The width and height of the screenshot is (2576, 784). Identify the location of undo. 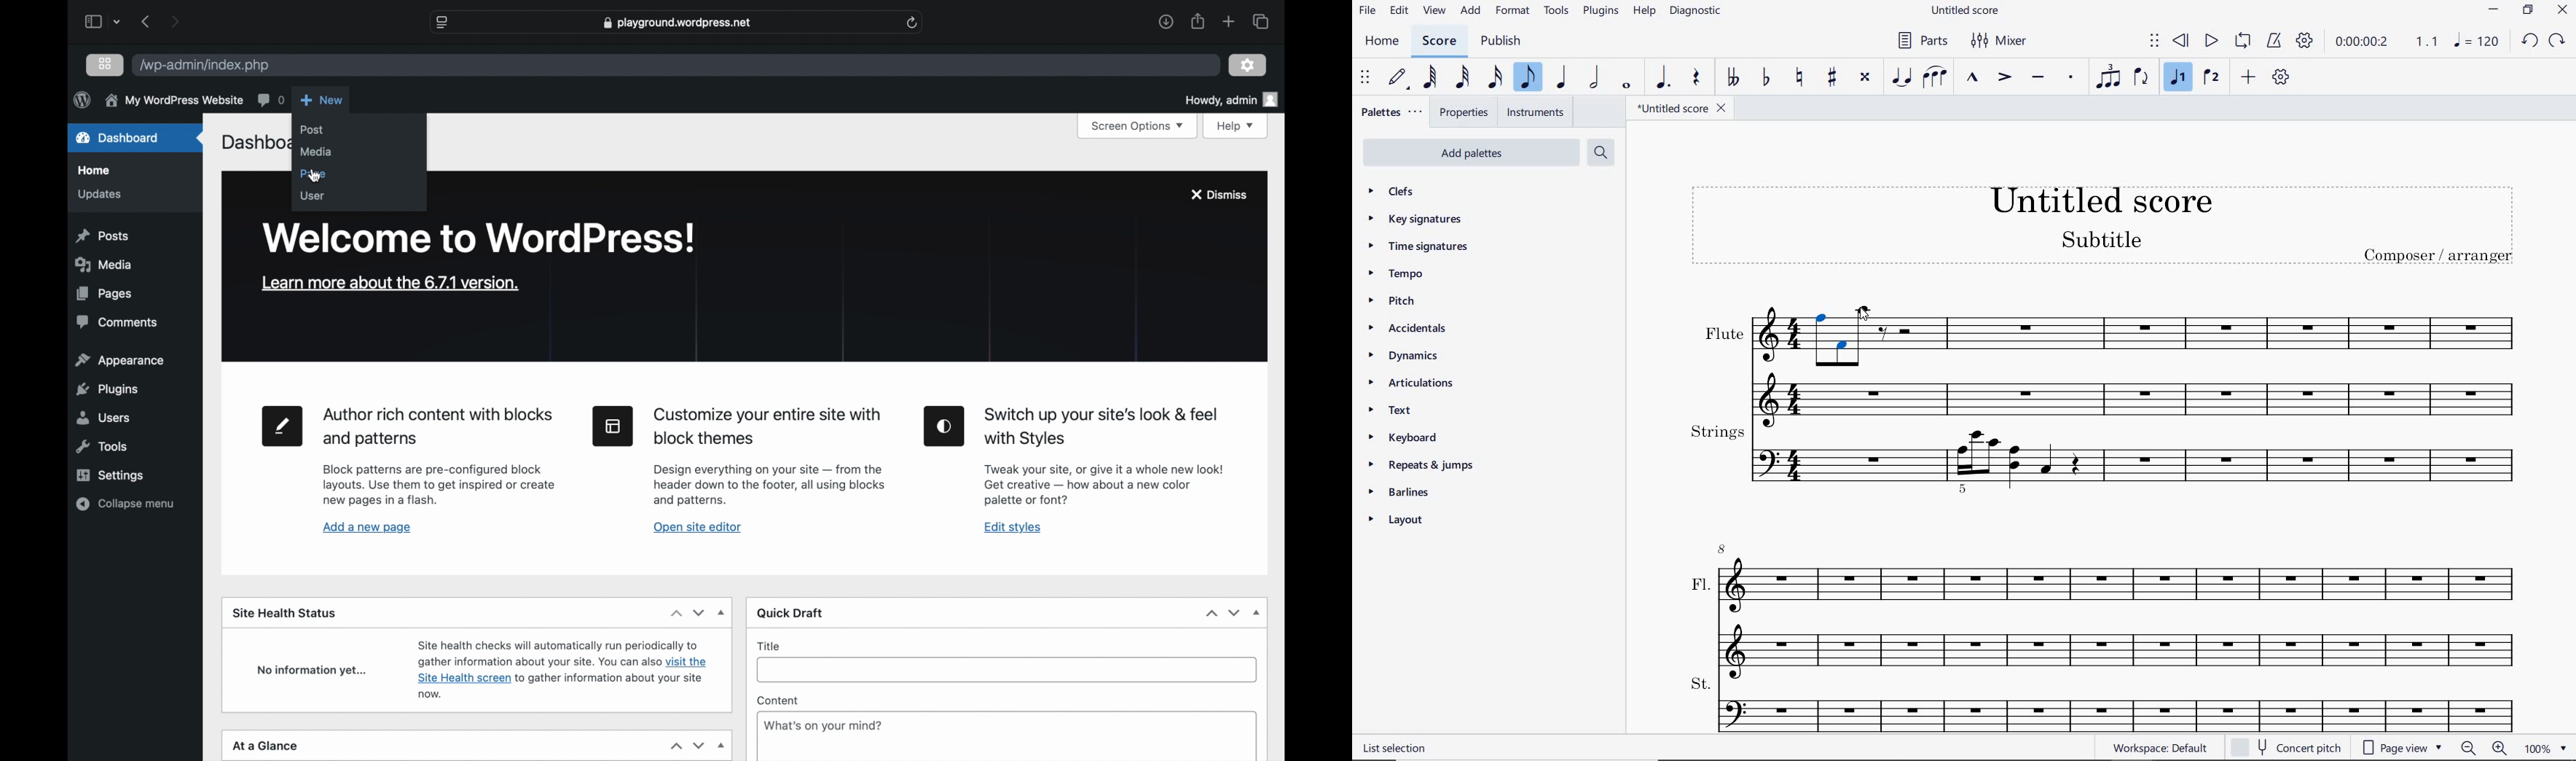
(2530, 42).